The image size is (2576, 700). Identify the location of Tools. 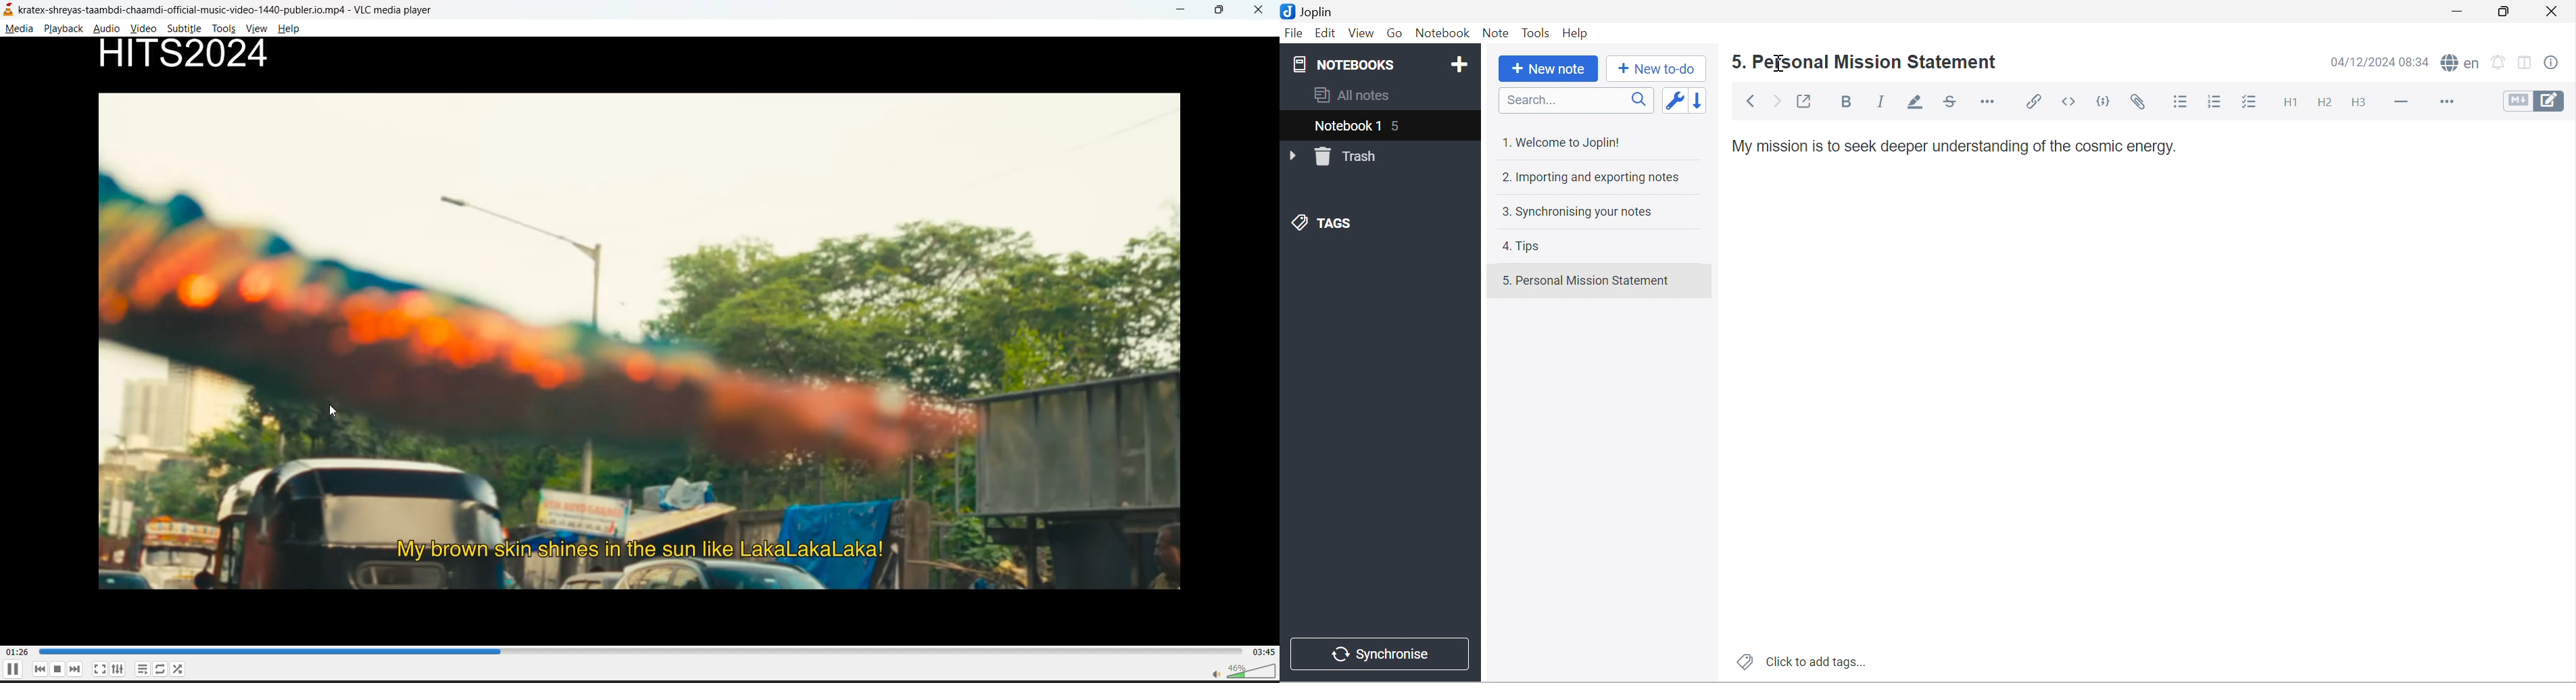
(1537, 32).